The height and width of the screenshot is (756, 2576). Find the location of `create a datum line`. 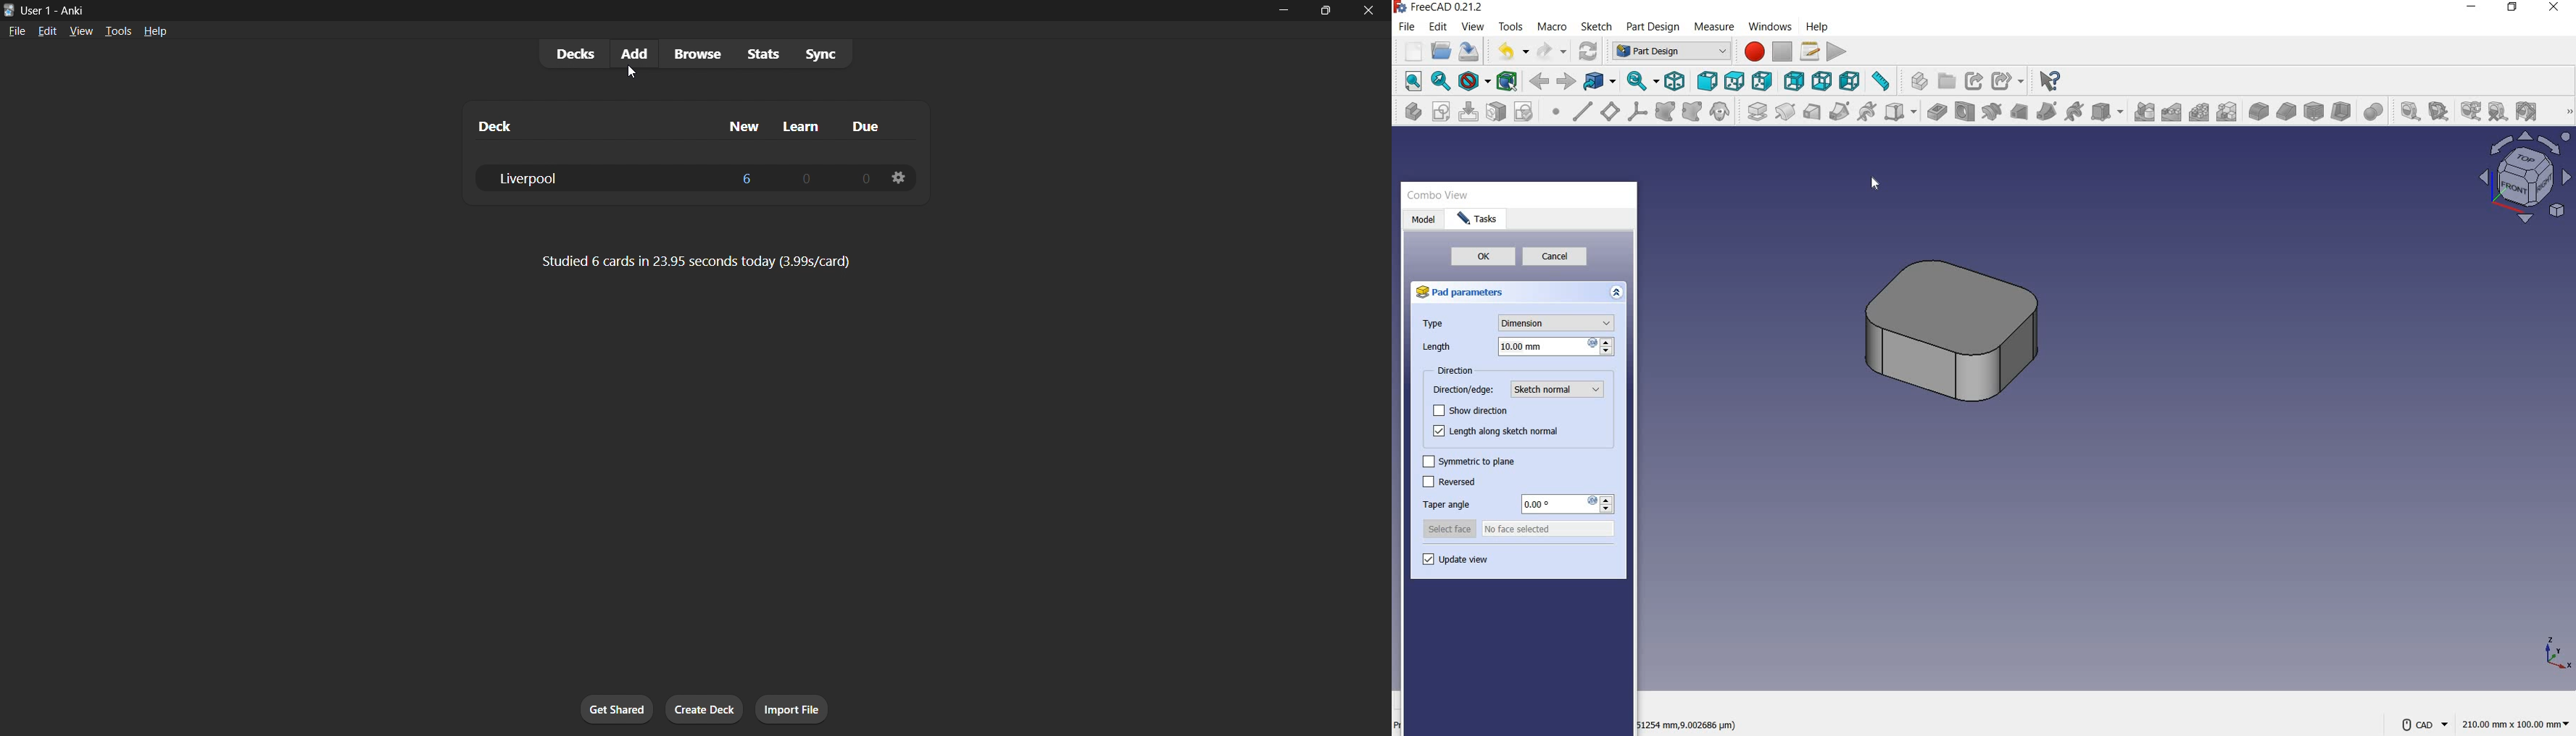

create a datum line is located at coordinates (1582, 111).